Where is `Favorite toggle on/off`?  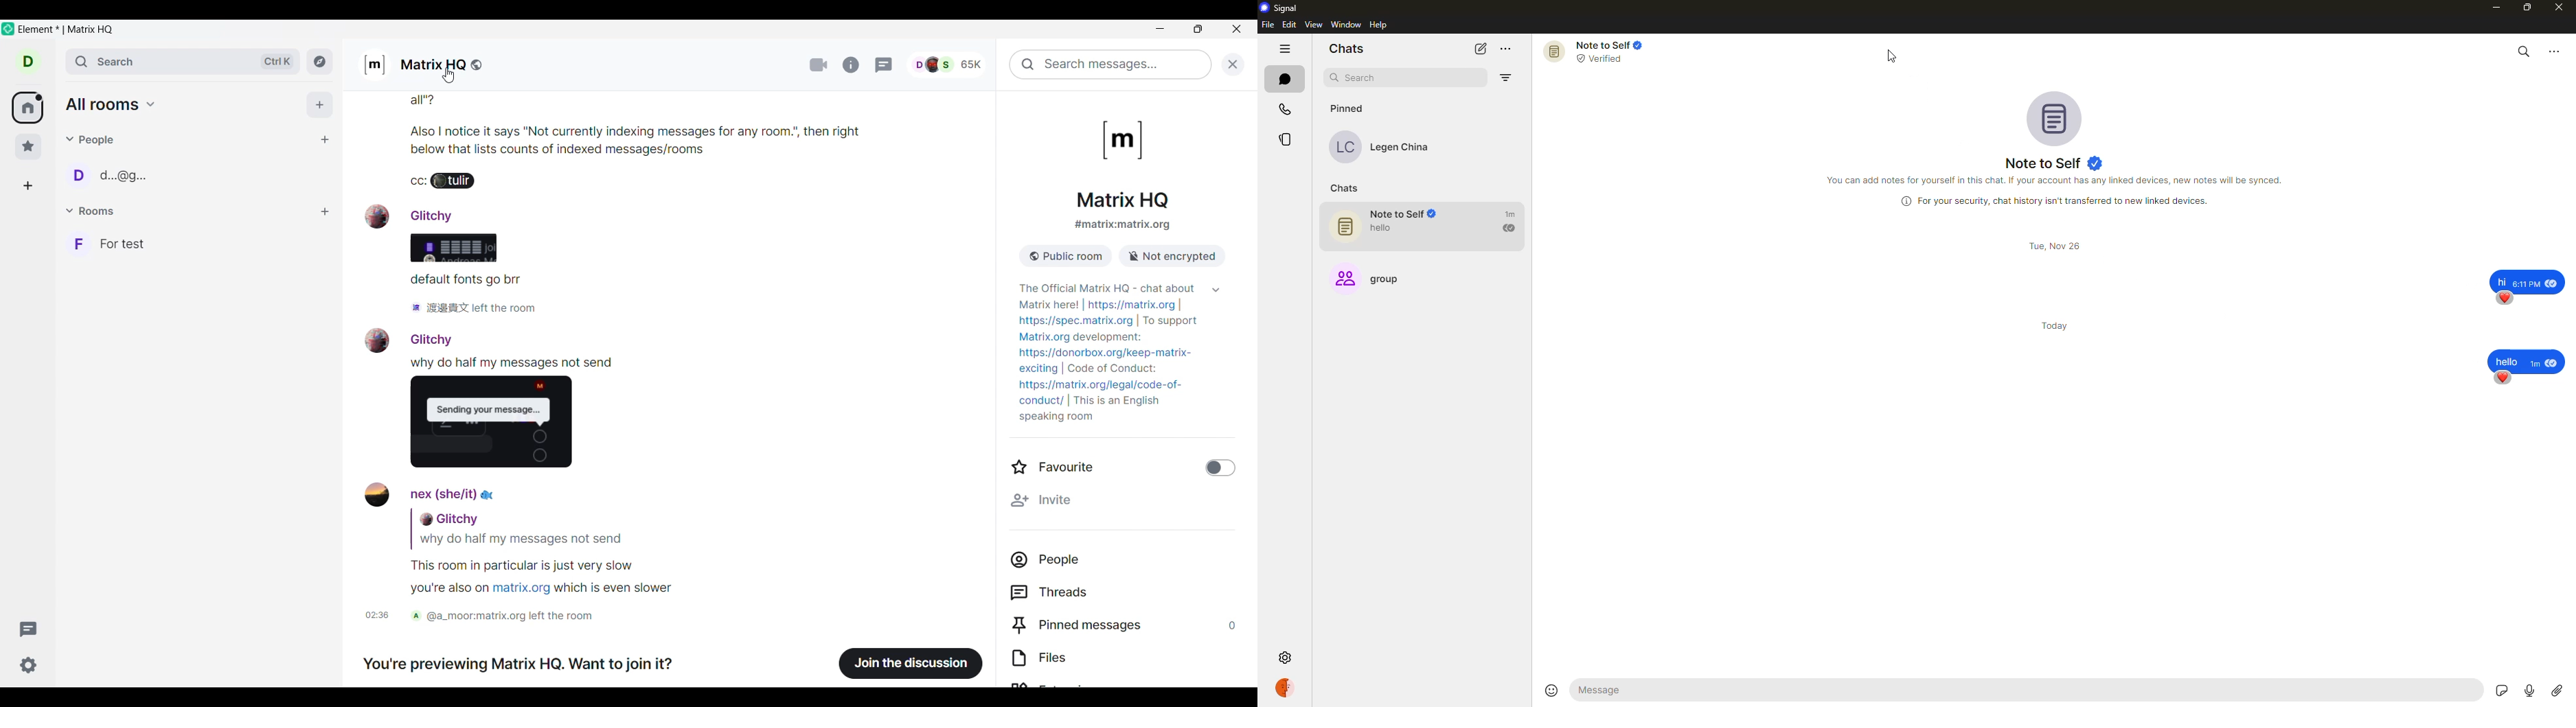 Favorite toggle on/off is located at coordinates (1124, 467).